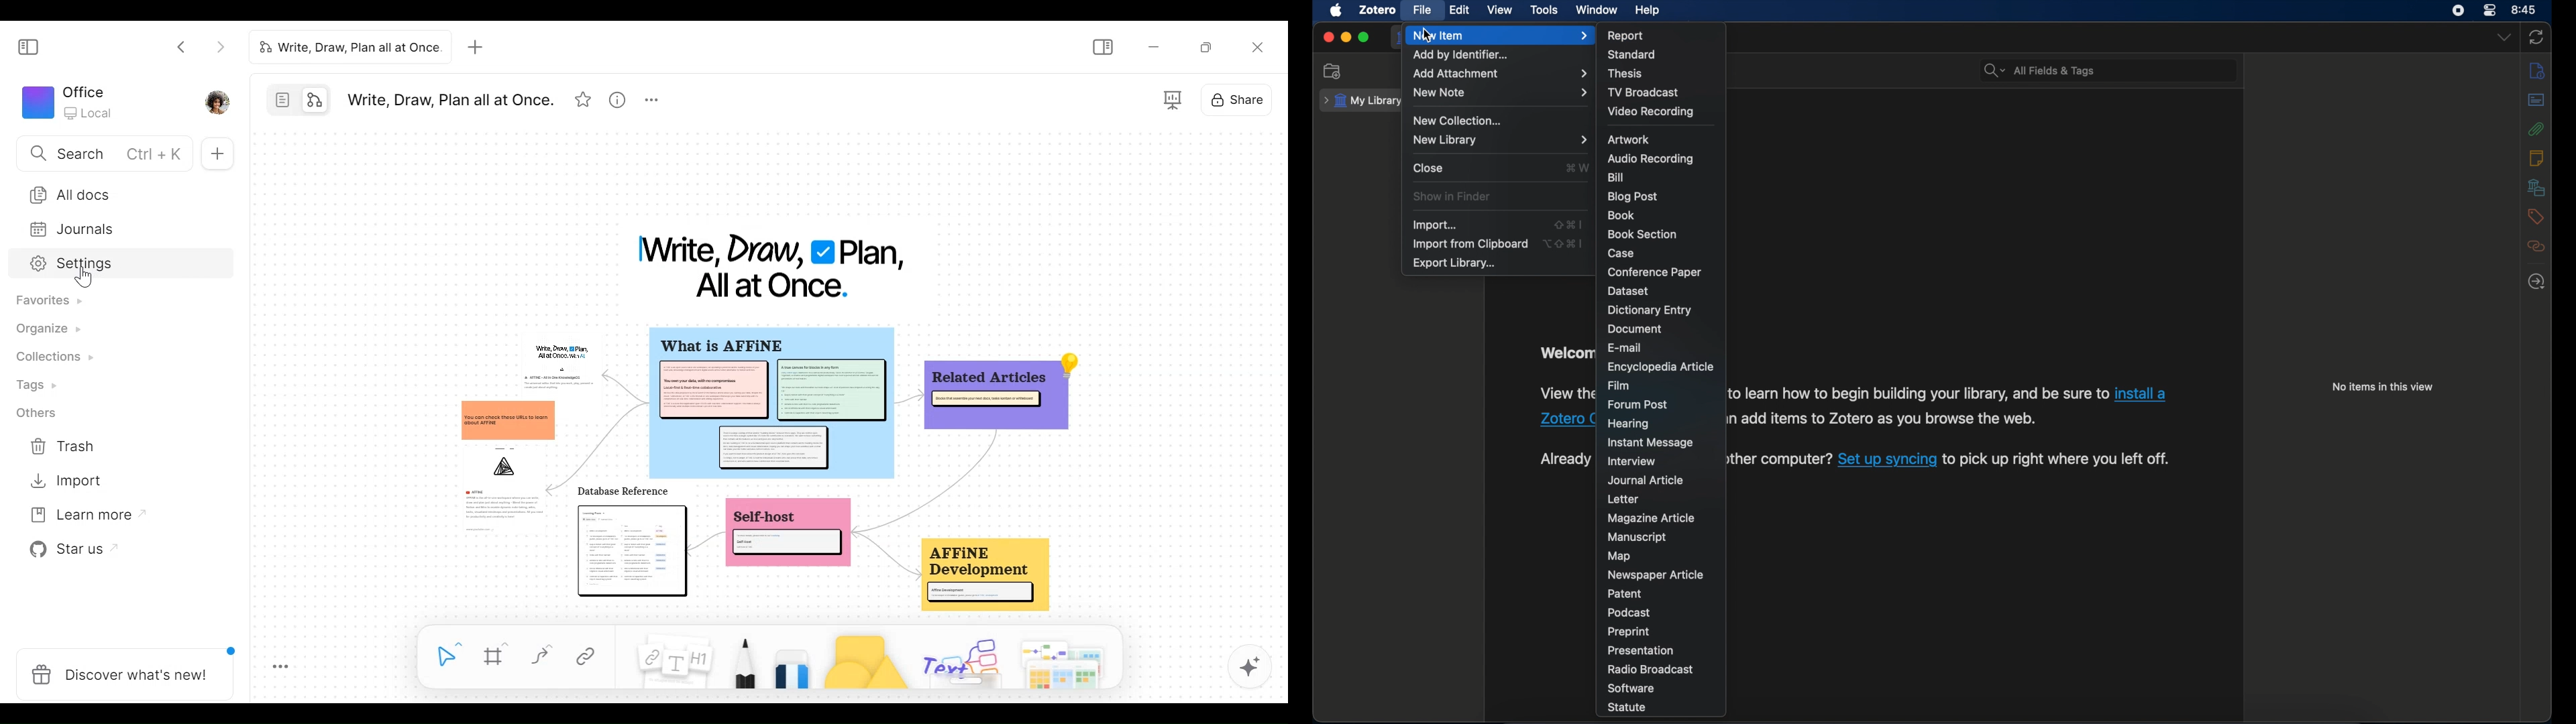  I want to click on help, so click(1649, 11).